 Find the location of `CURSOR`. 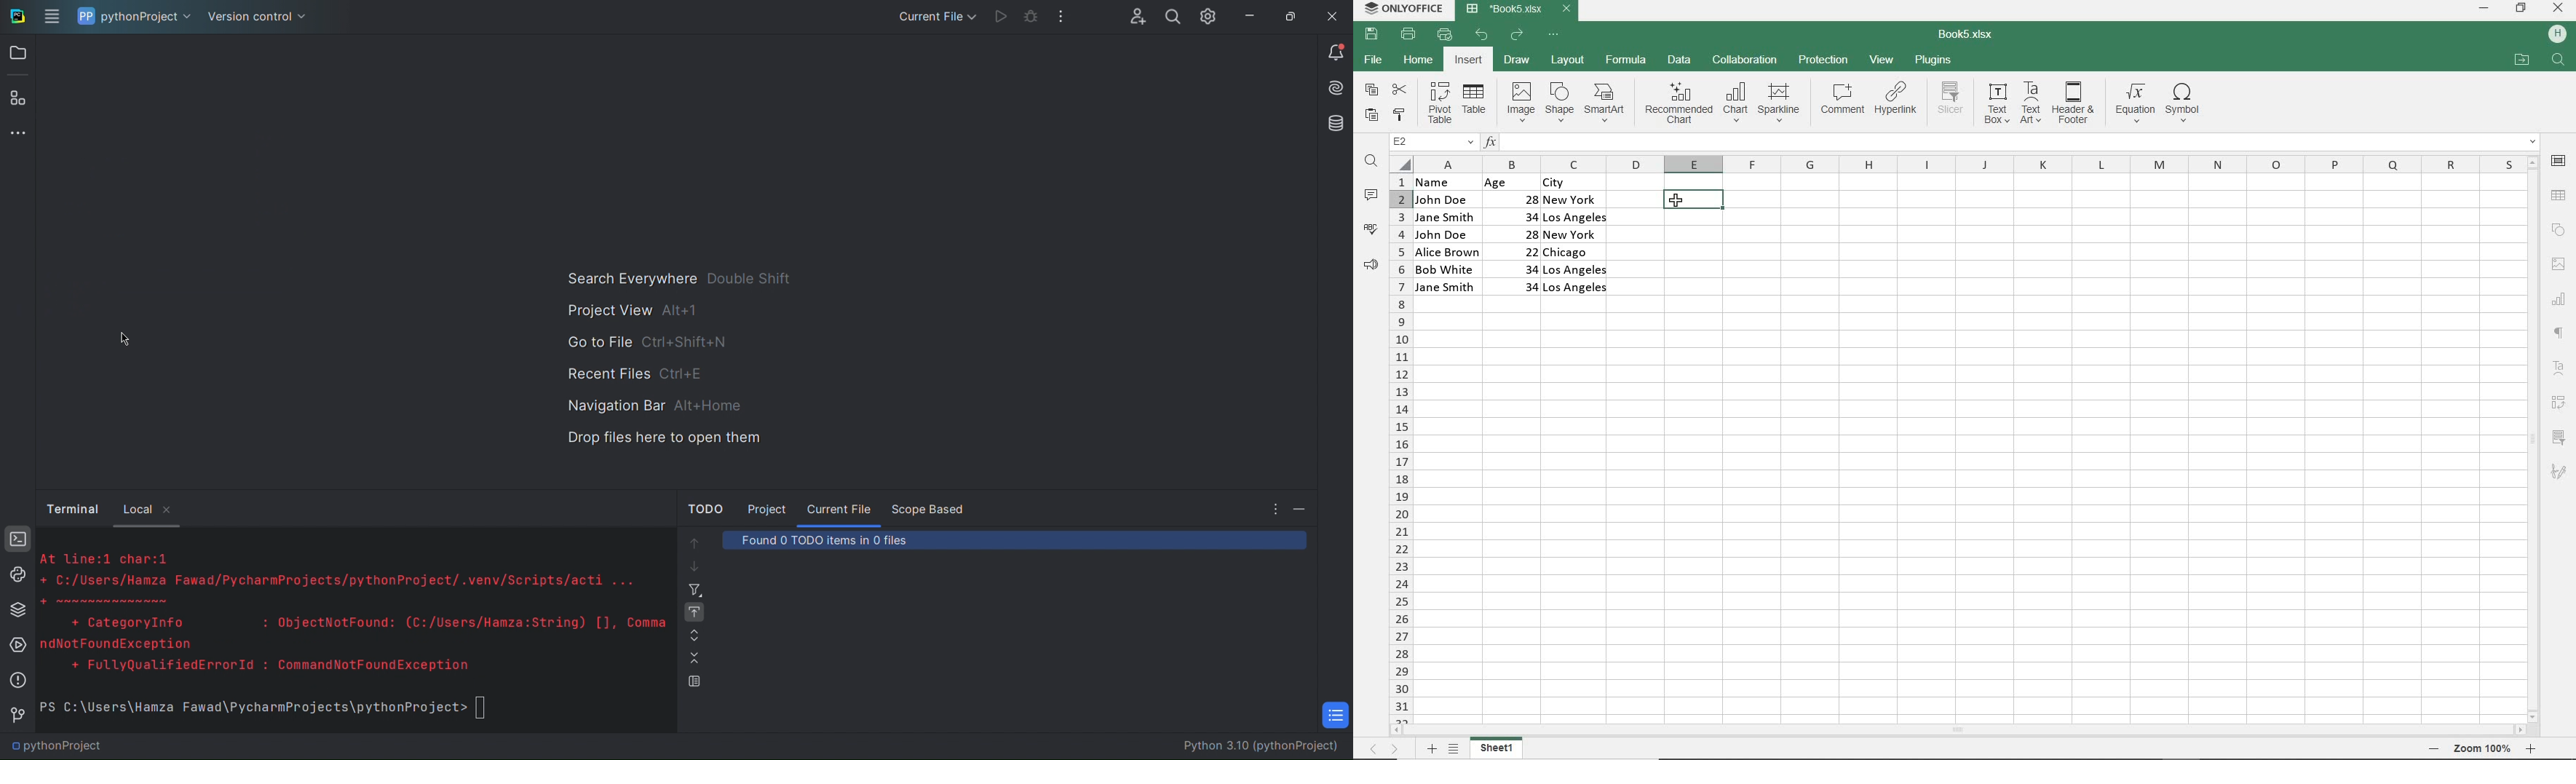

CURSOR is located at coordinates (1676, 202).